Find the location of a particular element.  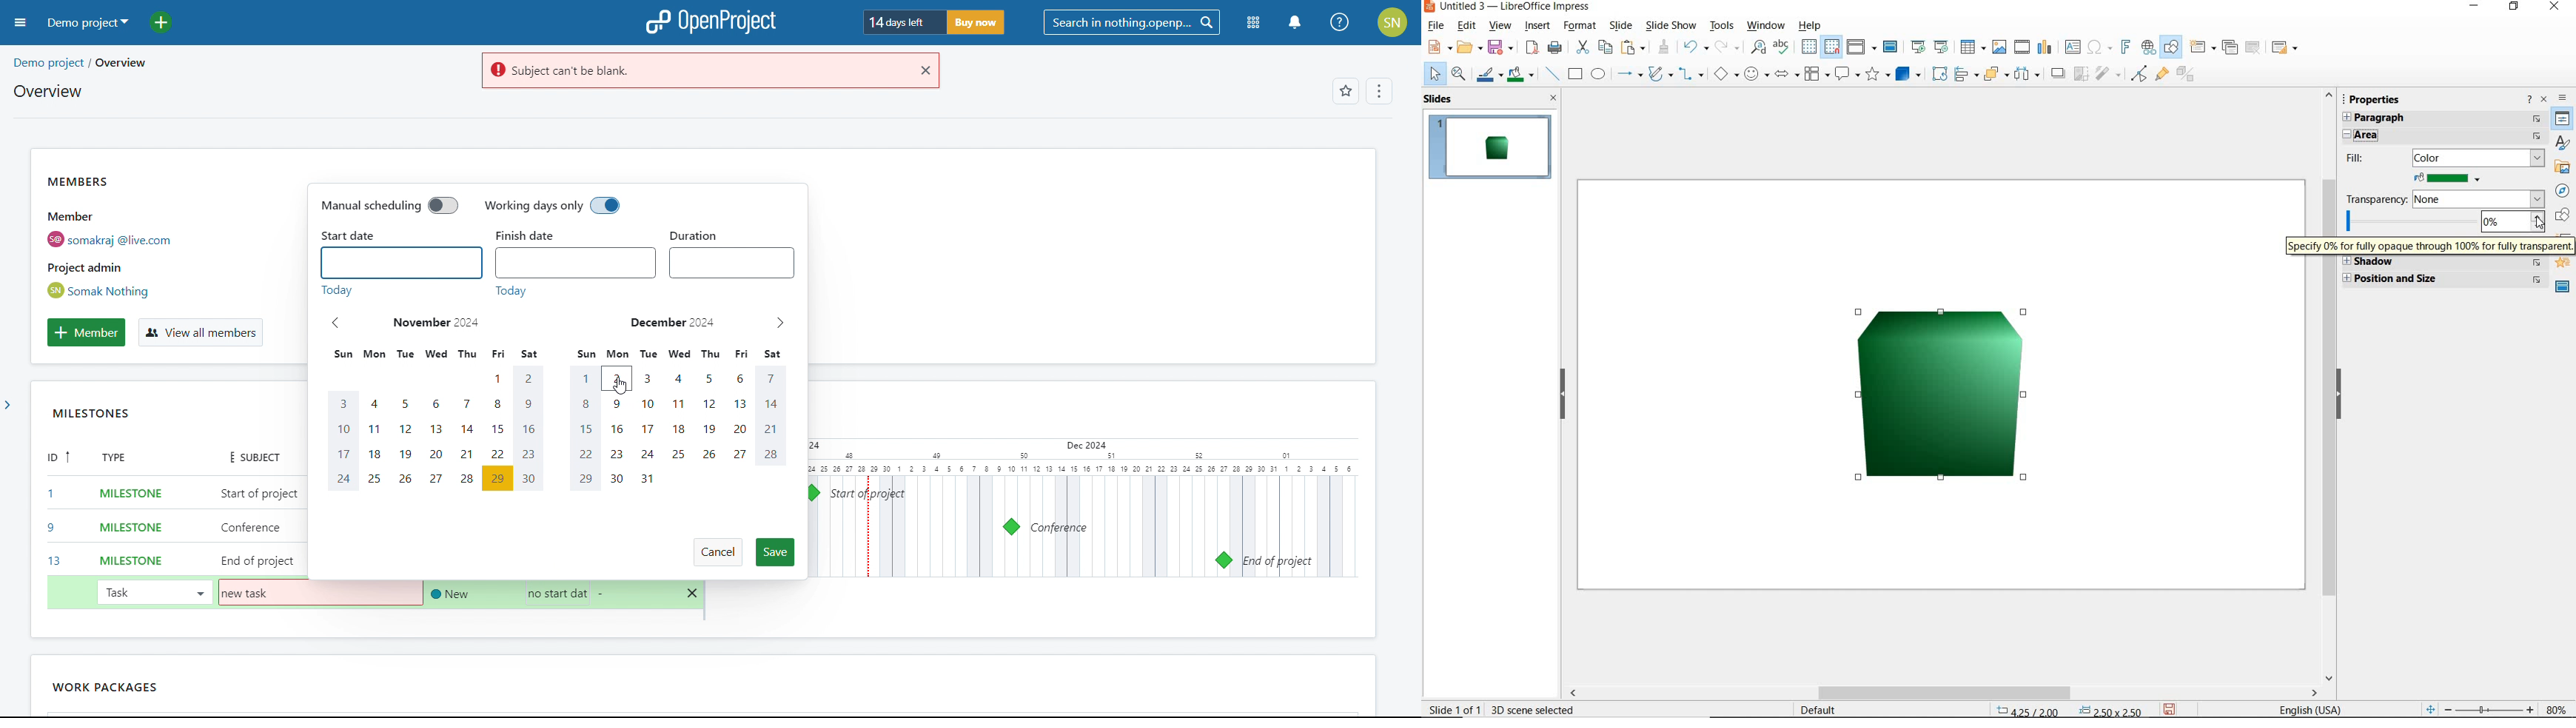

add project is located at coordinates (170, 22).